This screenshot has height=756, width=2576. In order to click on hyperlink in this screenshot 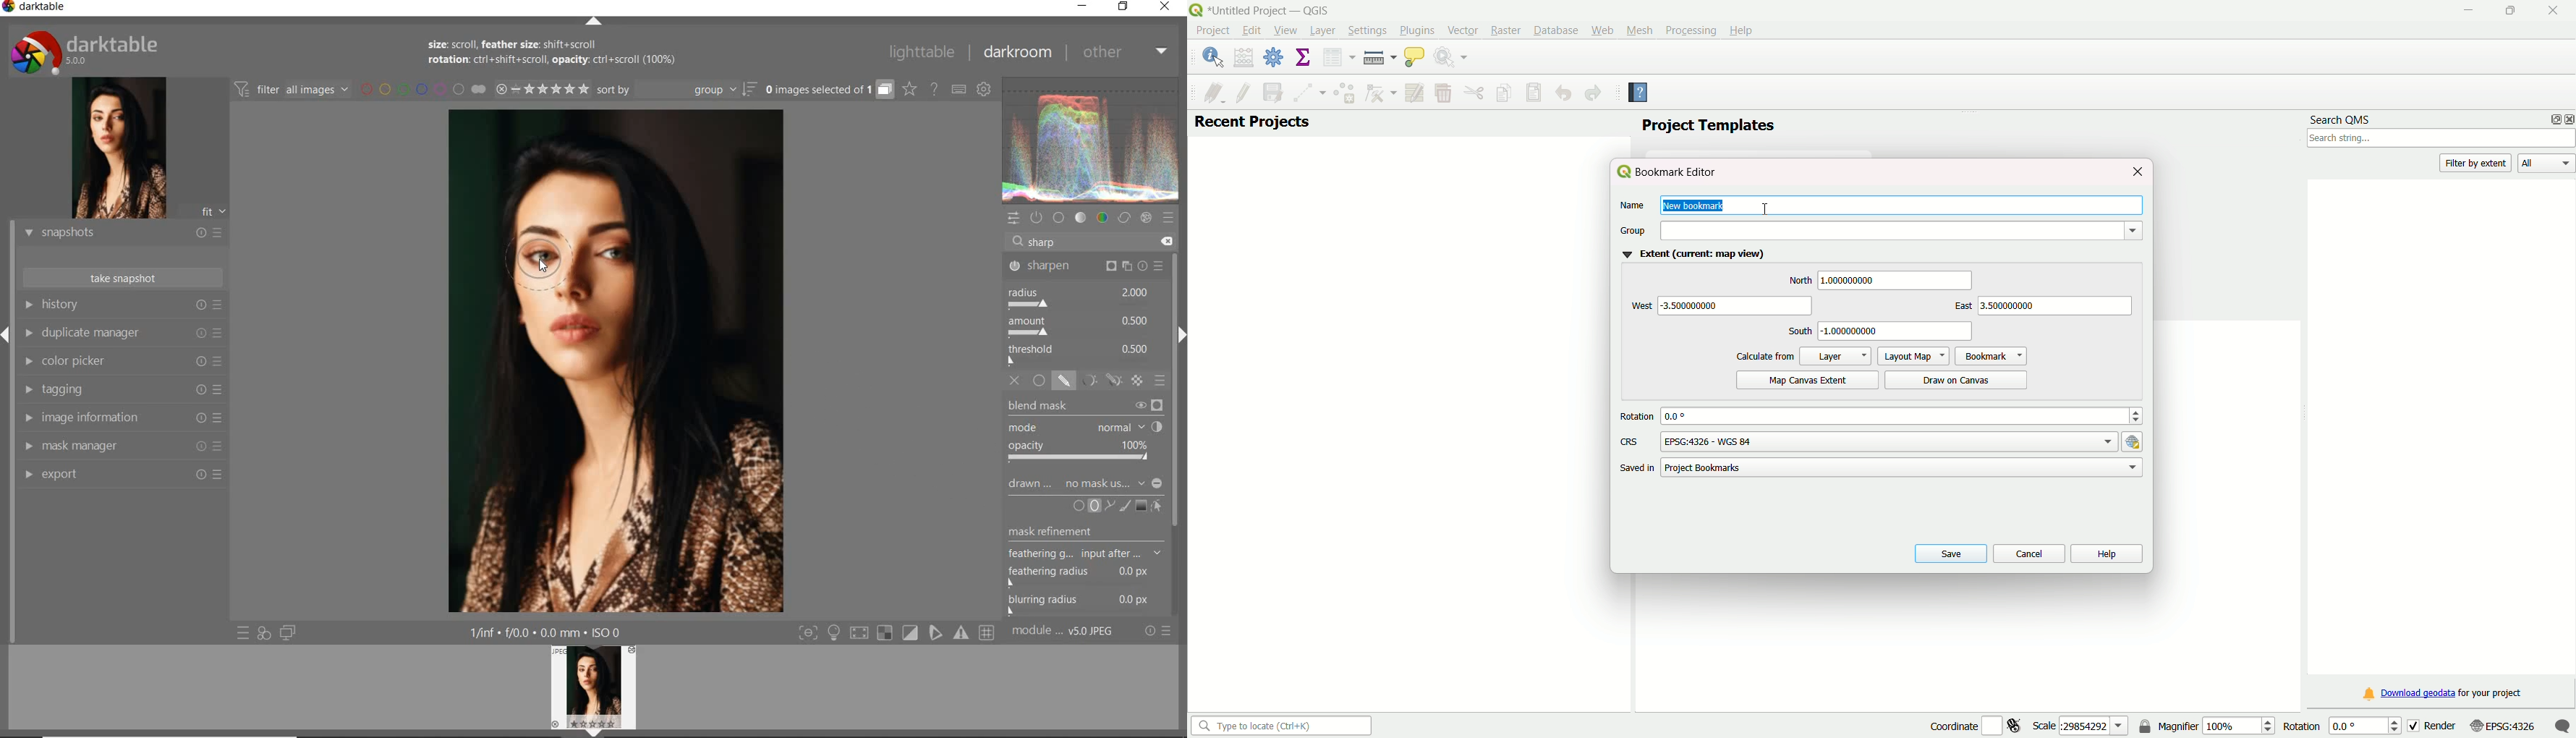, I will do `click(2135, 441)`.